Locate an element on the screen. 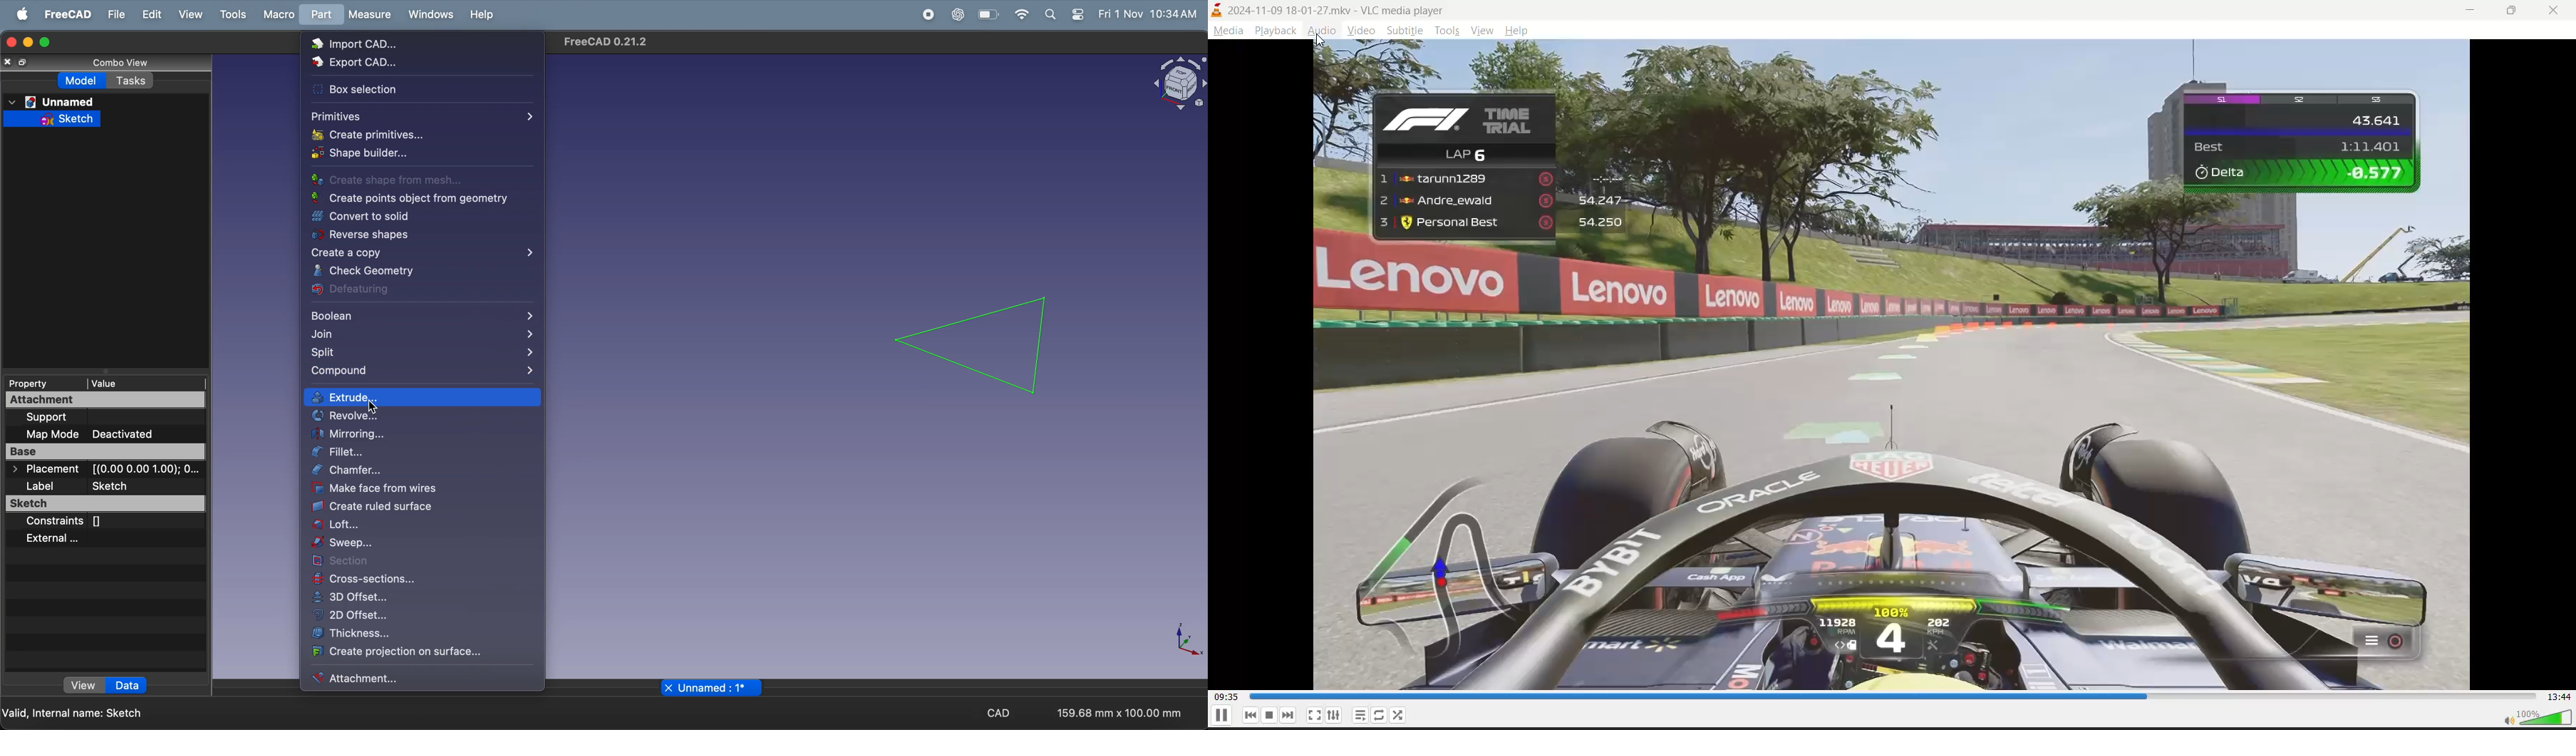  cursor is located at coordinates (1320, 41).